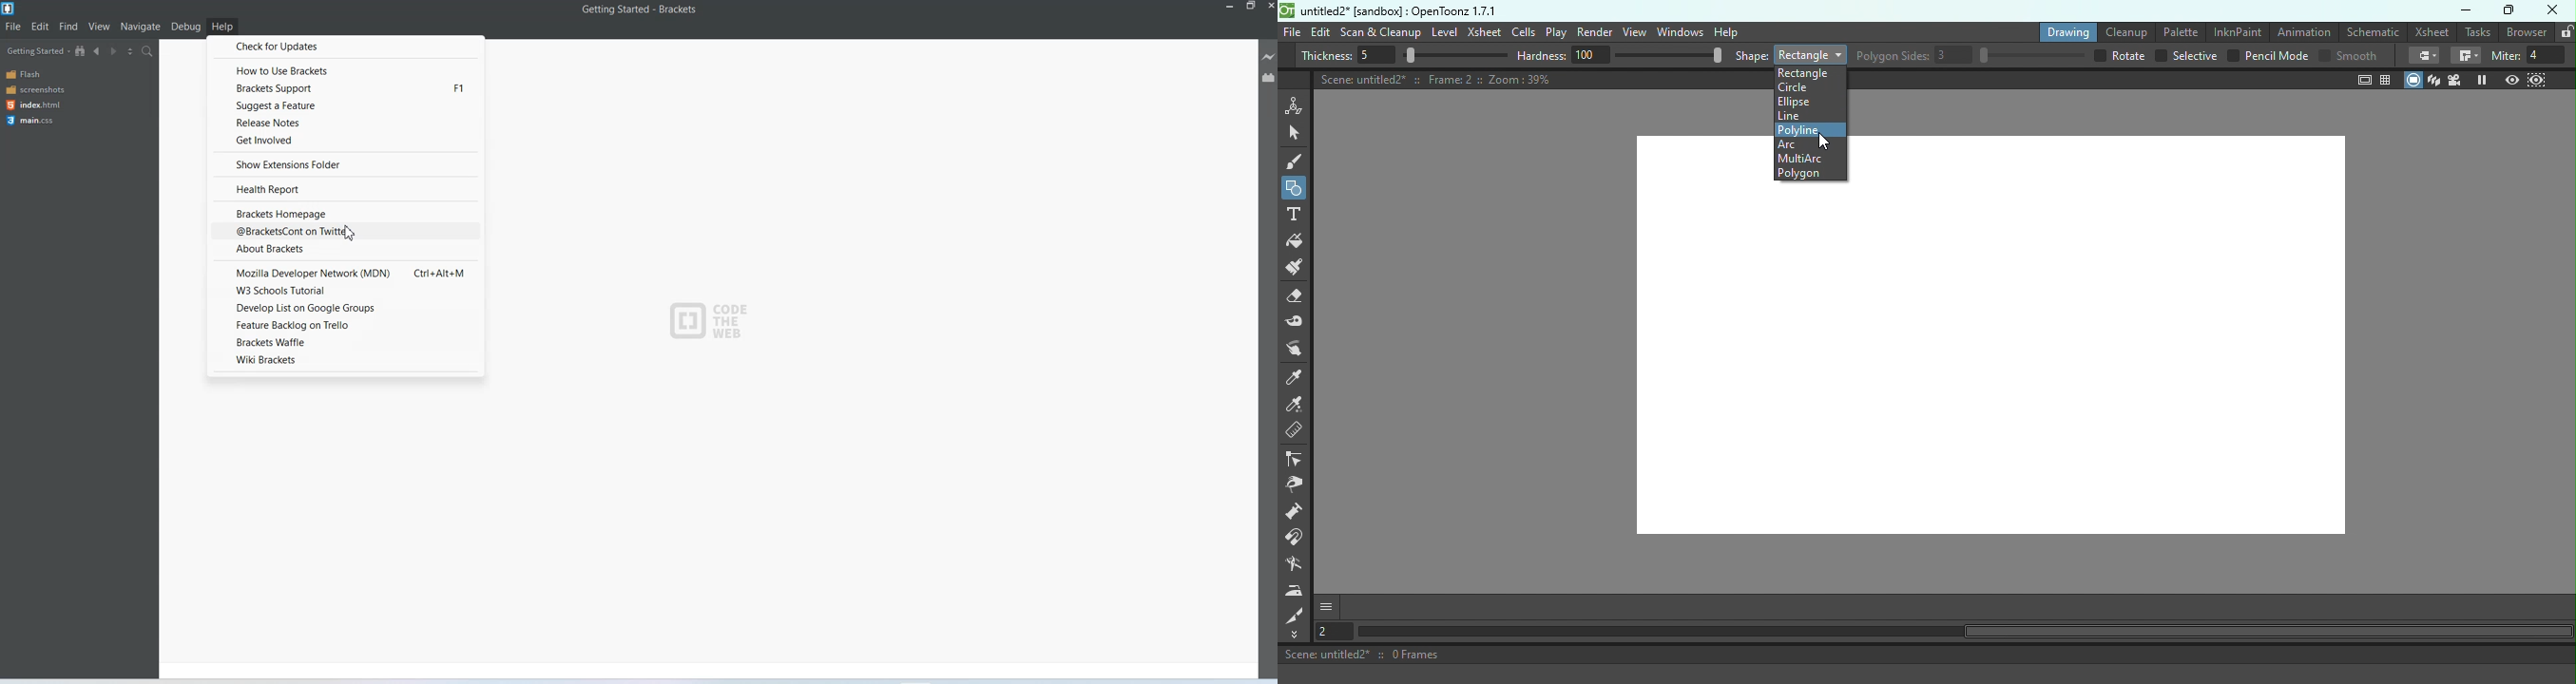 The height and width of the screenshot is (700, 2576). I want to click on Develop list on Google groups, so click(345, 309).